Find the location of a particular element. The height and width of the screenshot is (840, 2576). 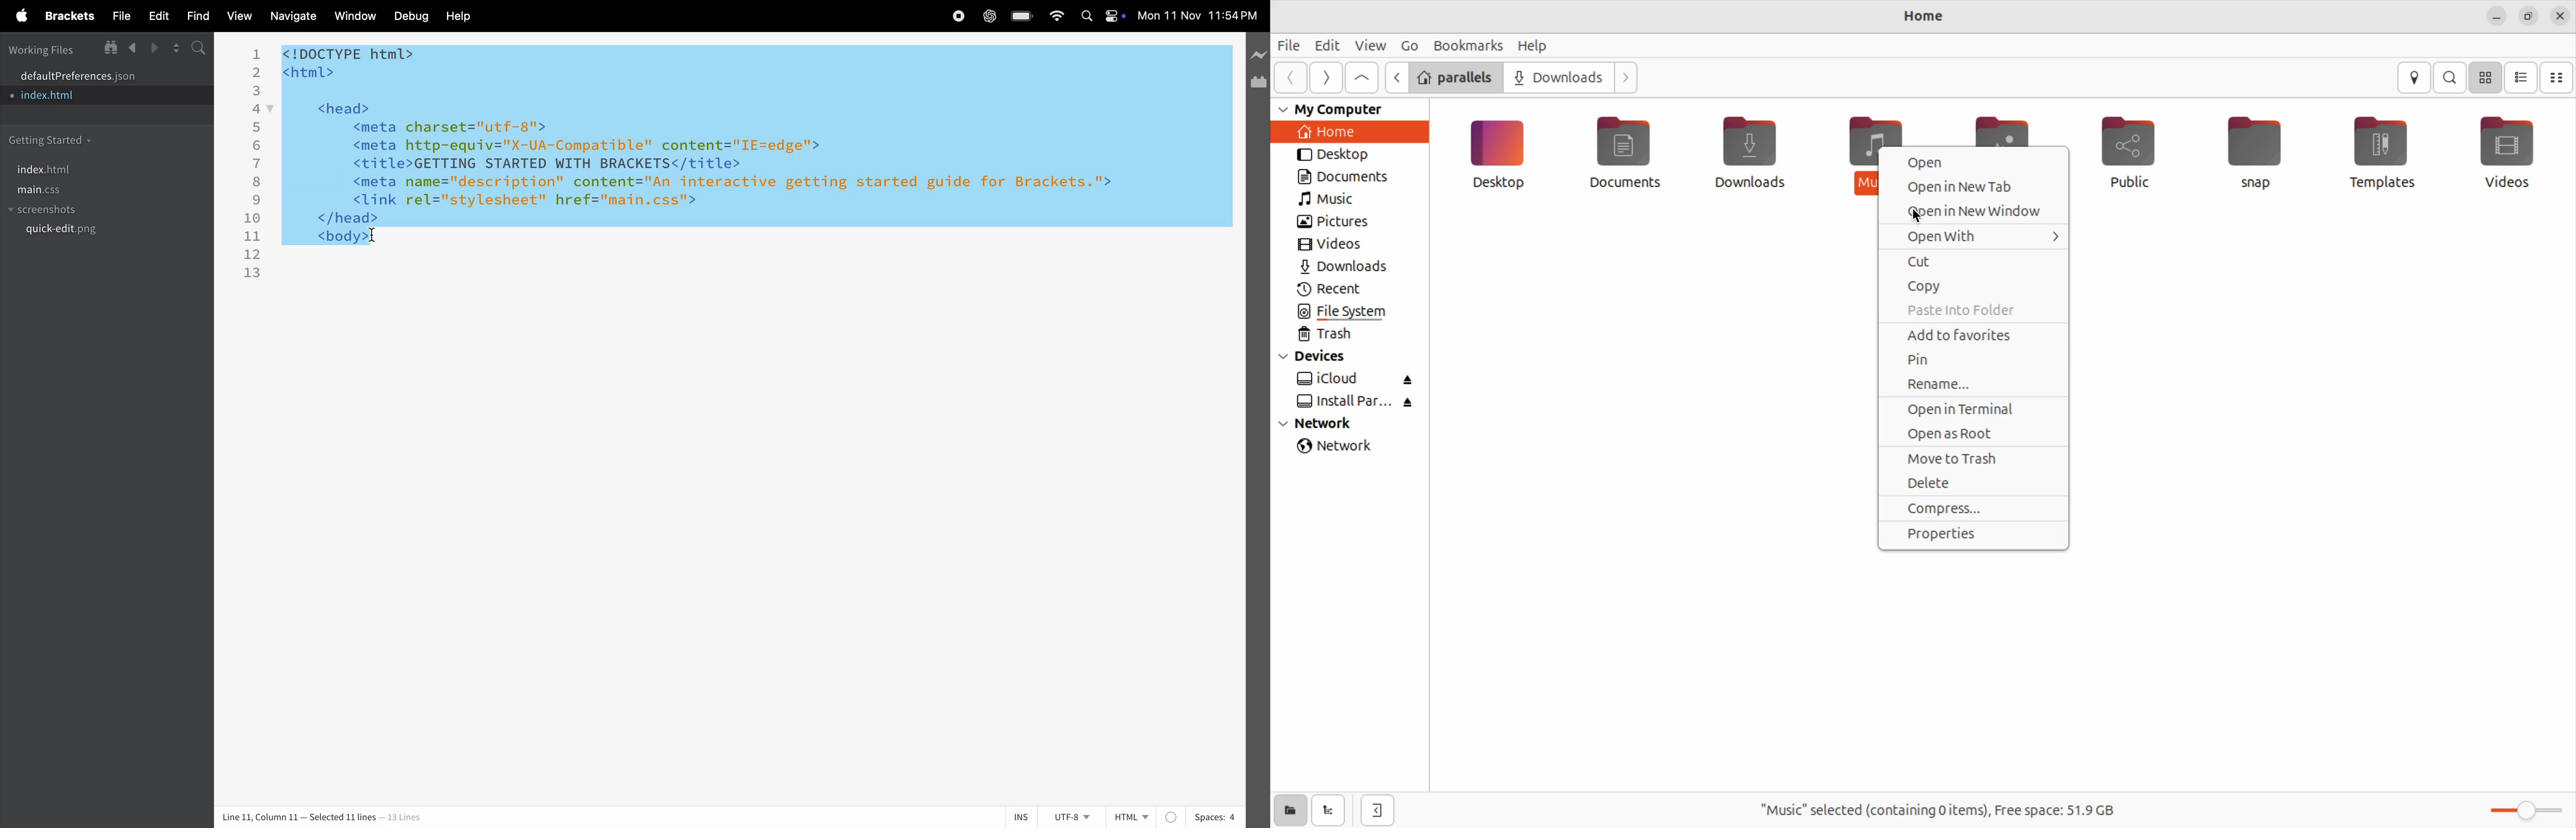

utf -8 is located at coordinates (1075, 817).